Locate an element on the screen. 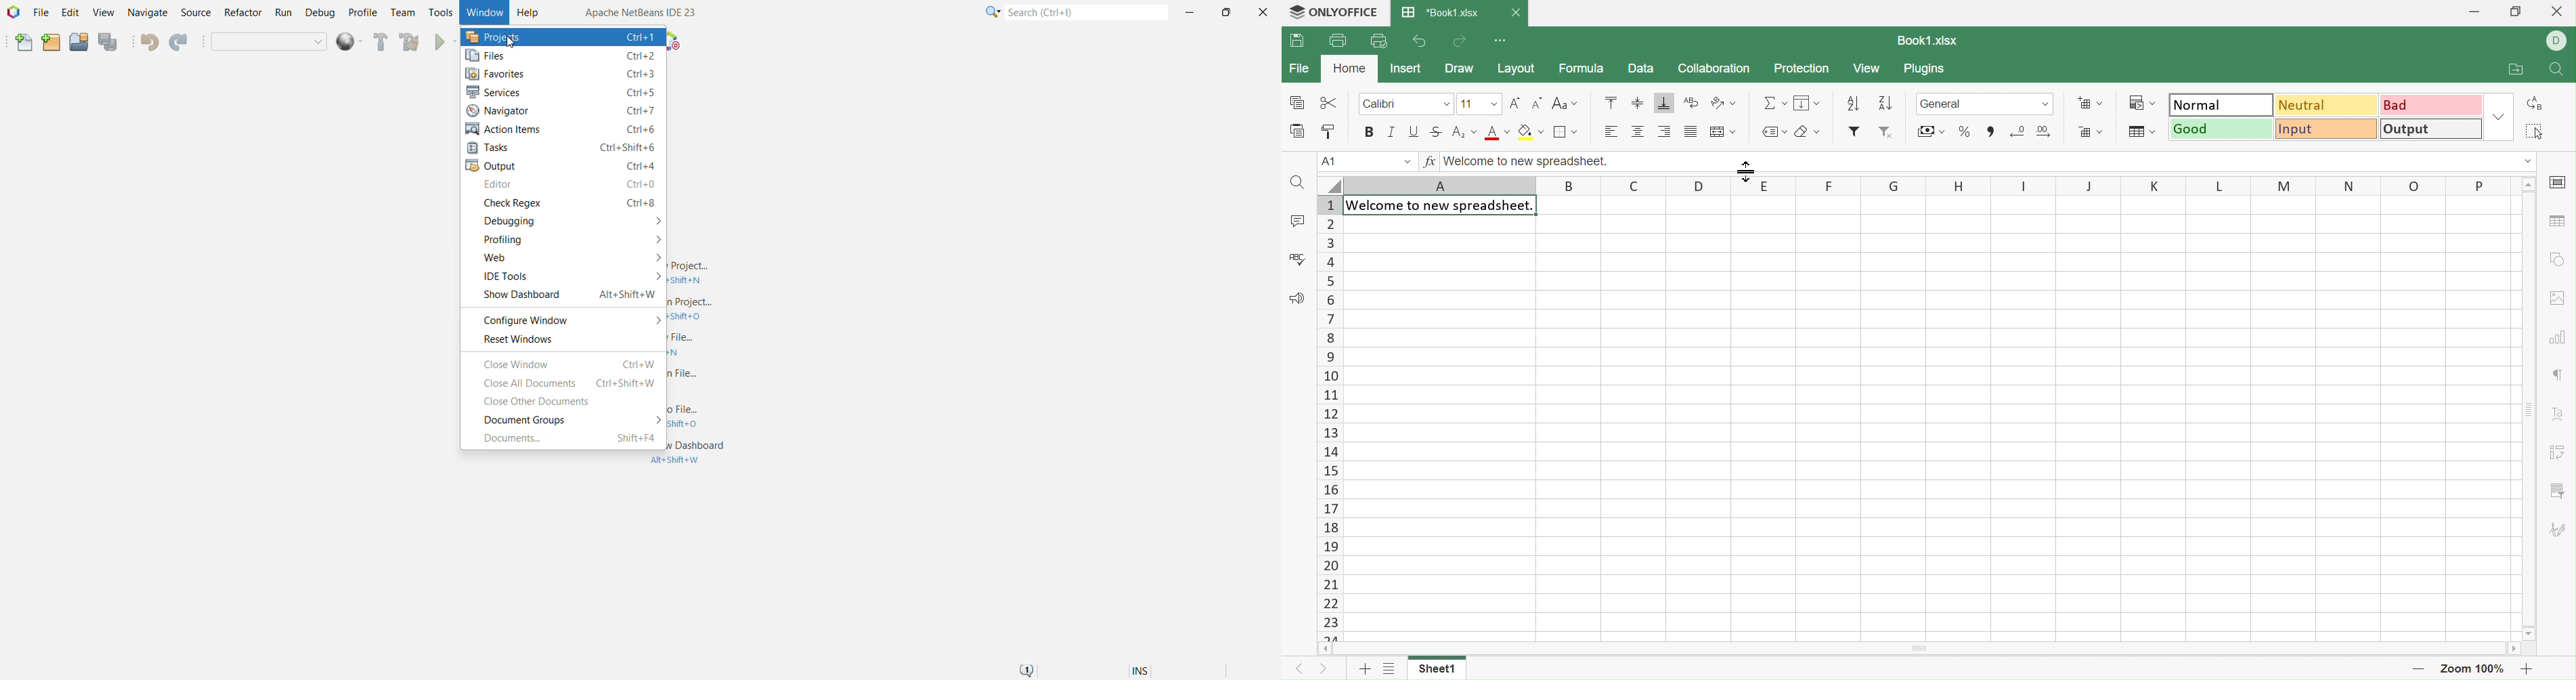 This screenshot has height=700, width=2576. Borders is located at coordinates (1563, 131).